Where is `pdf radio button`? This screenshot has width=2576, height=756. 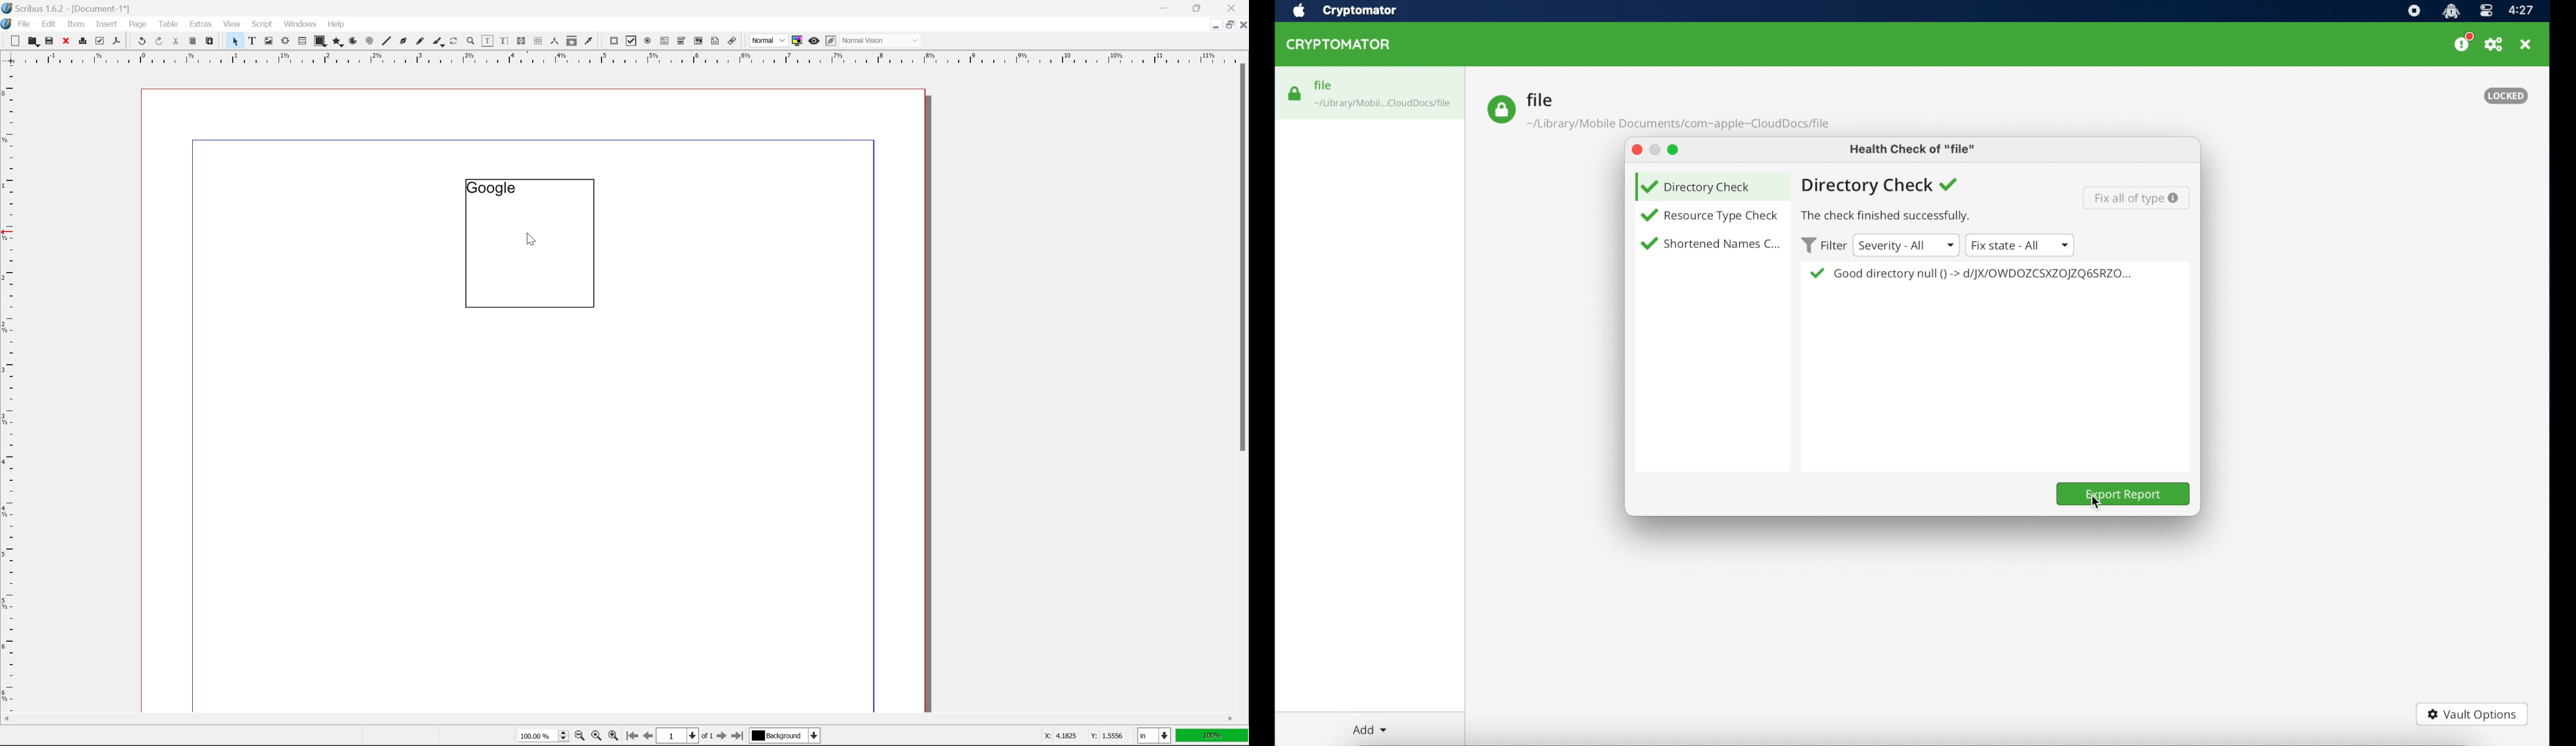 pdf radio button is located at coordinates (645, 41).